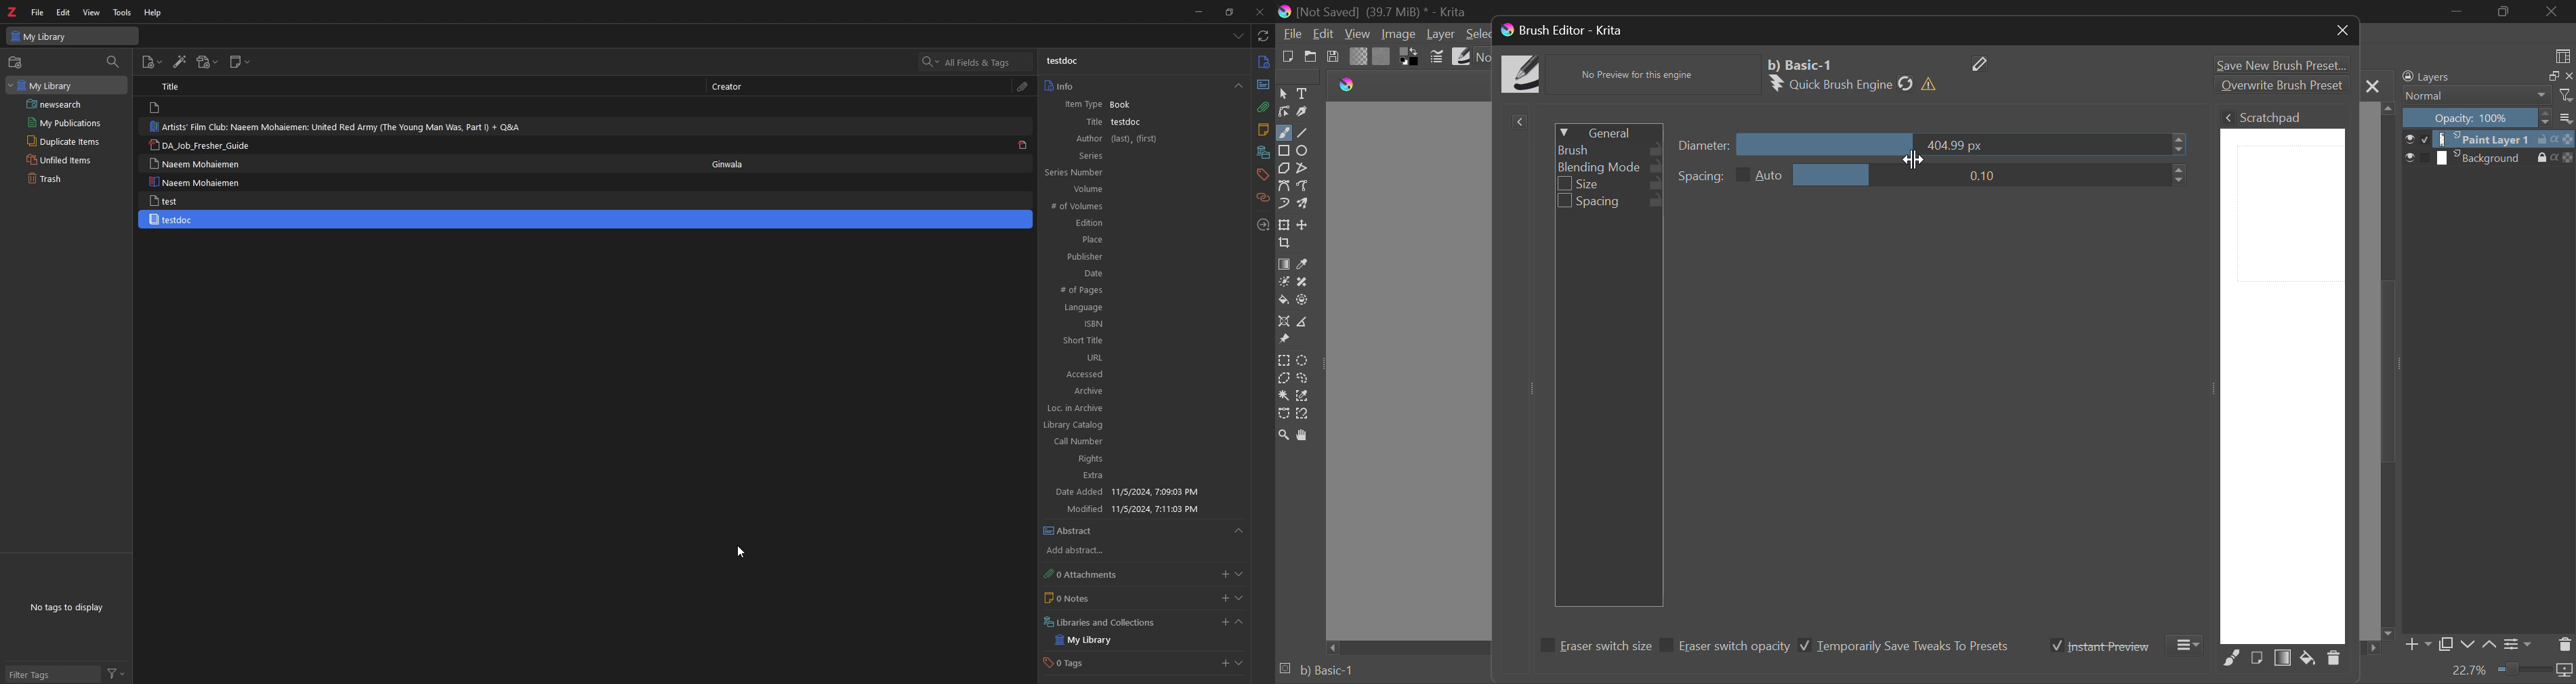 The width and height of the screenshot is (2576, 700). I want to click on Rectangle, so click(1285, 152).